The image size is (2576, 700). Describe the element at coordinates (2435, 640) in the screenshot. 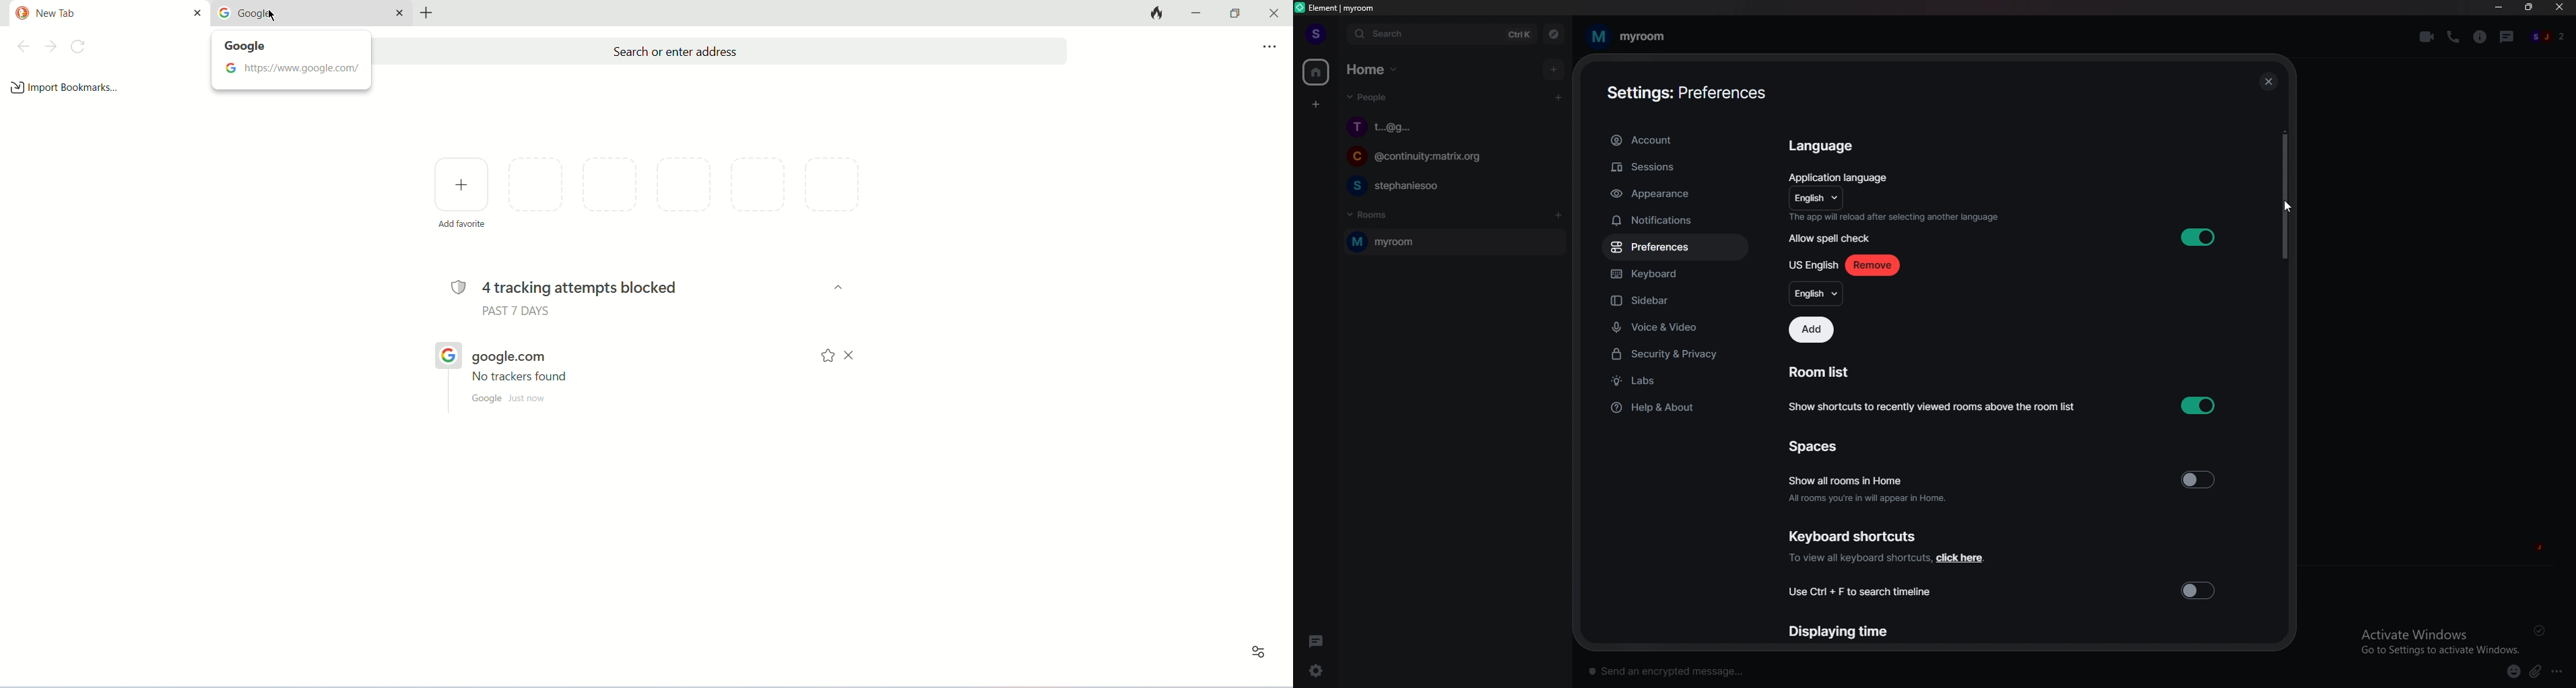

I see `Activate Windows` at that location.